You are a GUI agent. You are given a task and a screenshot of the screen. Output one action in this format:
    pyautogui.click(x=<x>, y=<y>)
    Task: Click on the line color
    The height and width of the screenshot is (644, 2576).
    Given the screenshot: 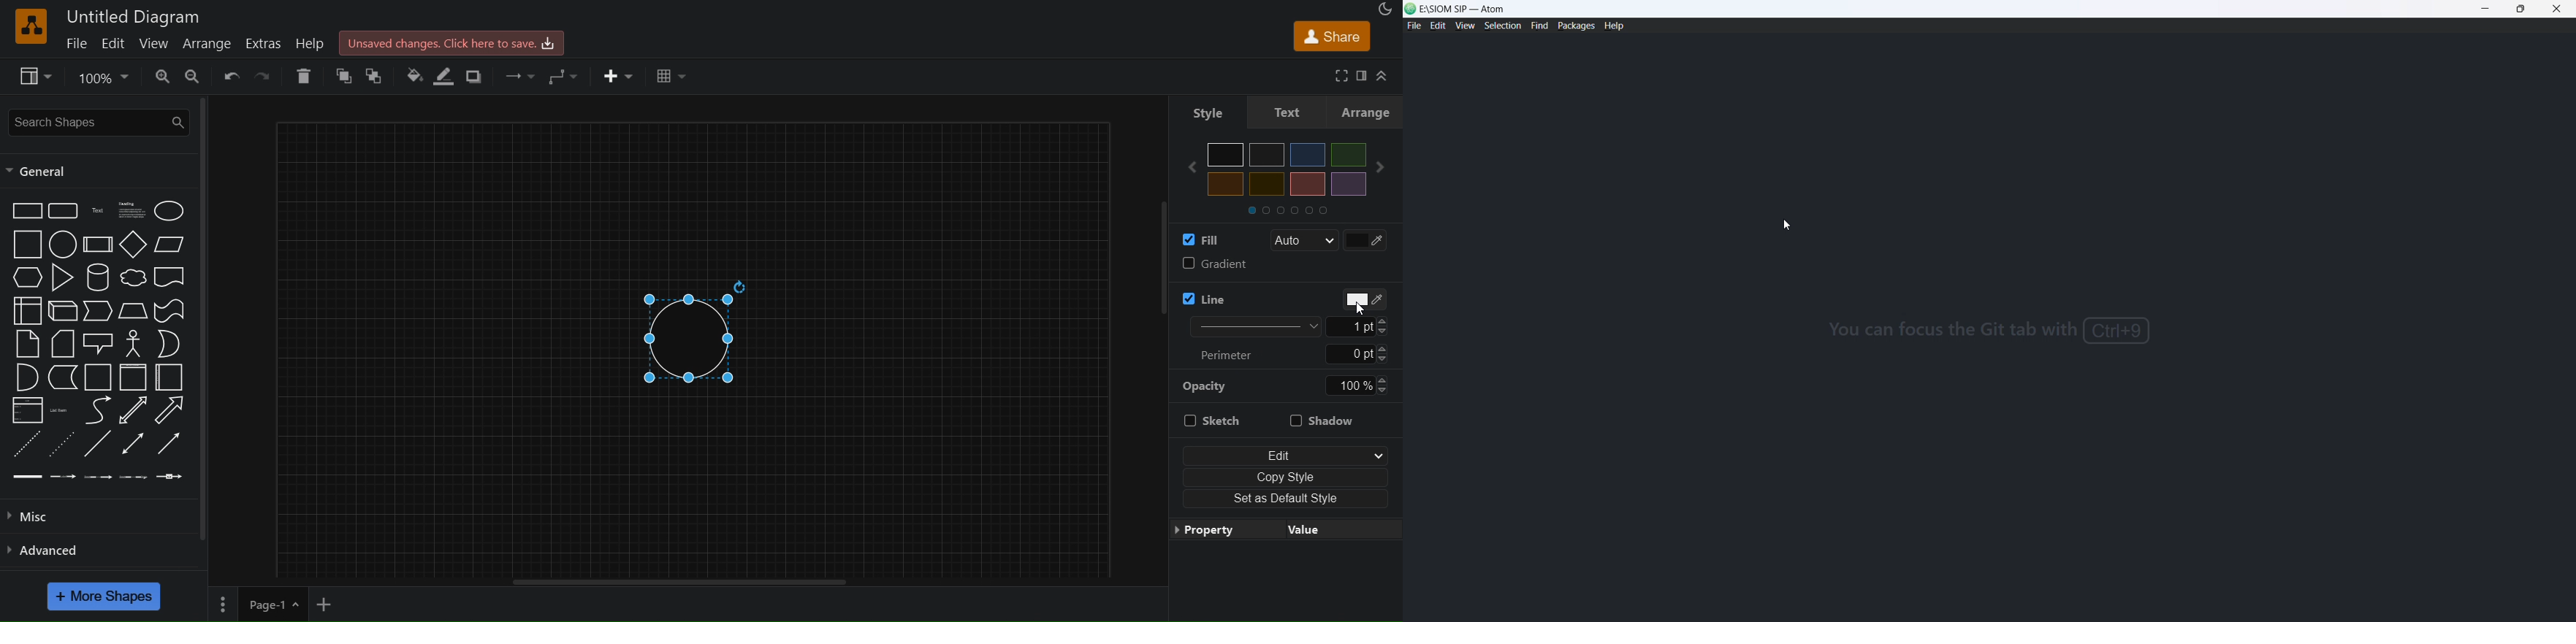 What is the action you would take?
    pyautogui.click(x=1237, y=295)
    